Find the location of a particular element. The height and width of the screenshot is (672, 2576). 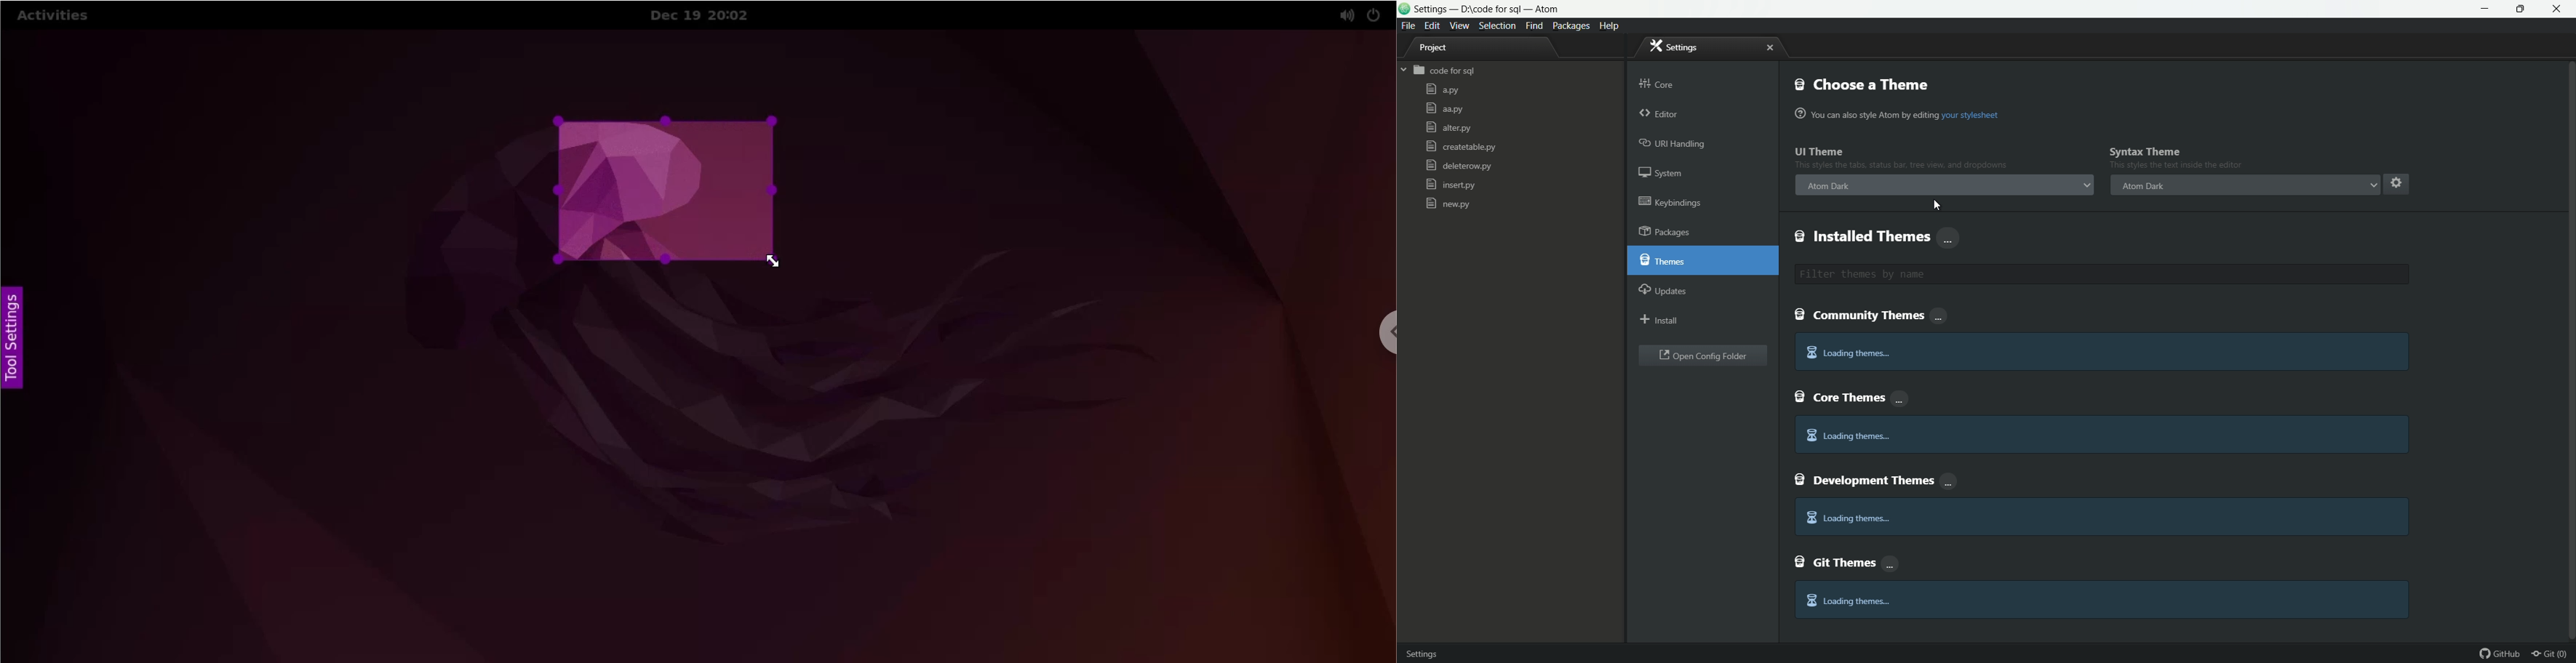

ui theme is located at coordinates (1820, 151).